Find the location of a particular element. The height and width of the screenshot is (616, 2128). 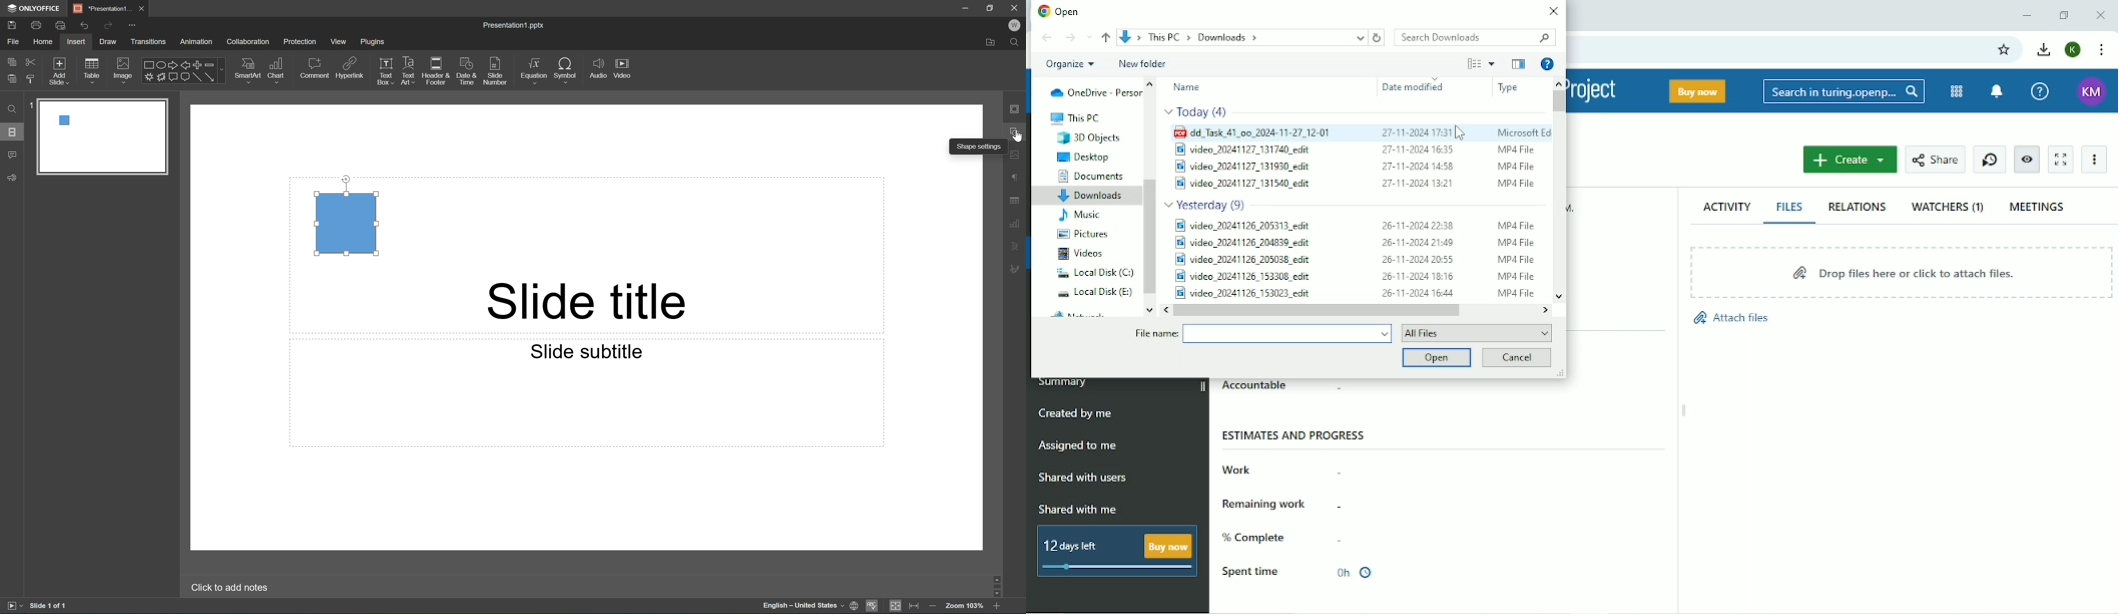

Right arrow is located at coordinates (171, 65).